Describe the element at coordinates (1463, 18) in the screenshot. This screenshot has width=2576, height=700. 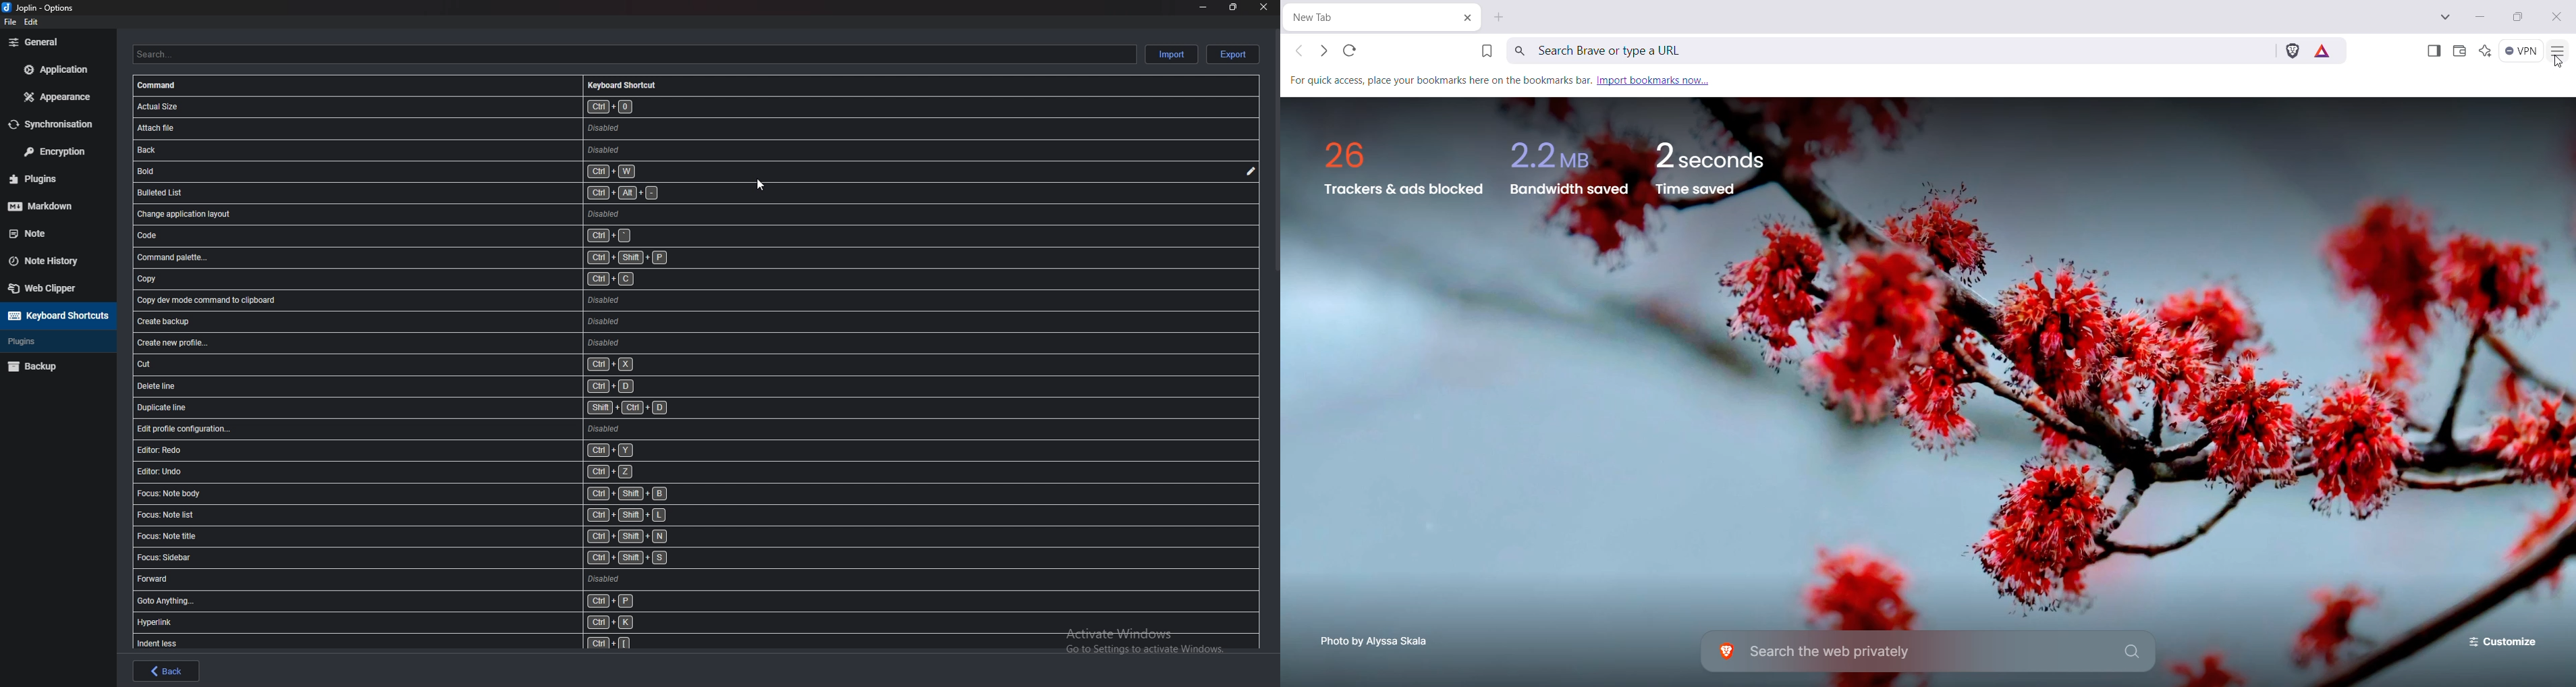
I see `Close Tab` at that location.